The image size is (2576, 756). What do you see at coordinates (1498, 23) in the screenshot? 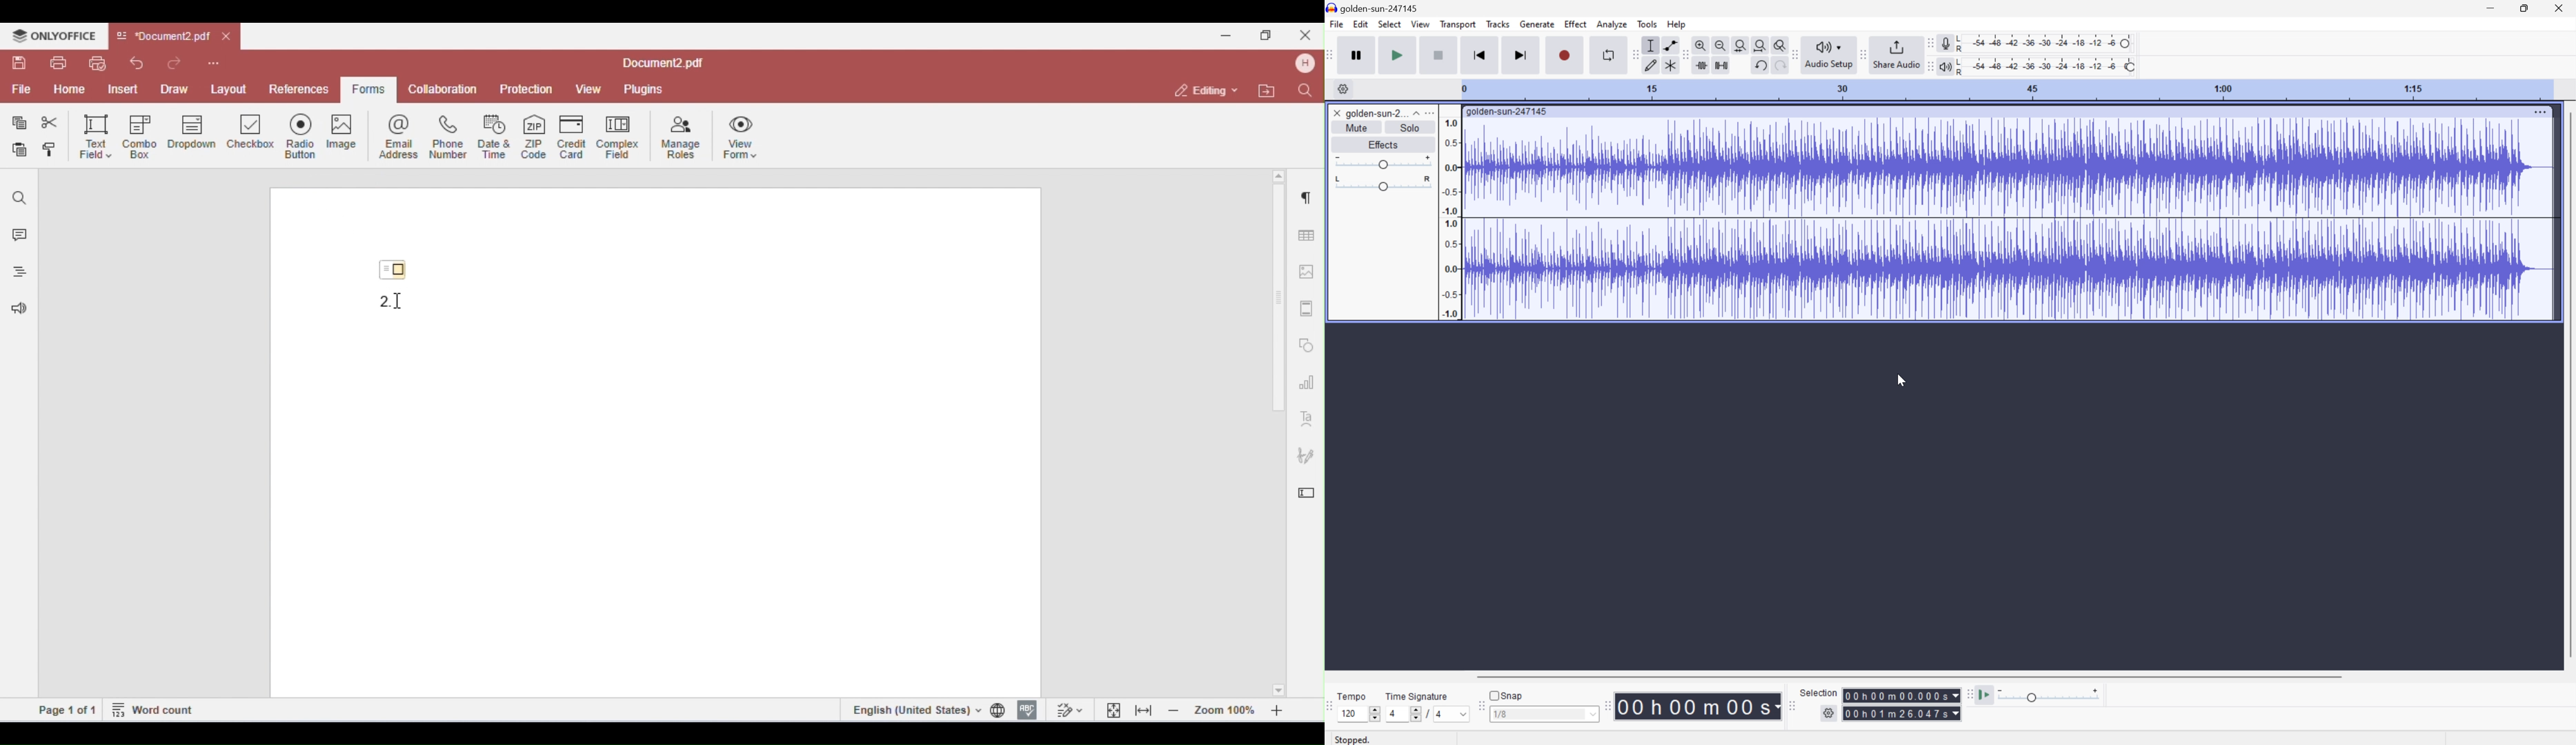
I see `Tracks` at bounding box center [1498, 23].